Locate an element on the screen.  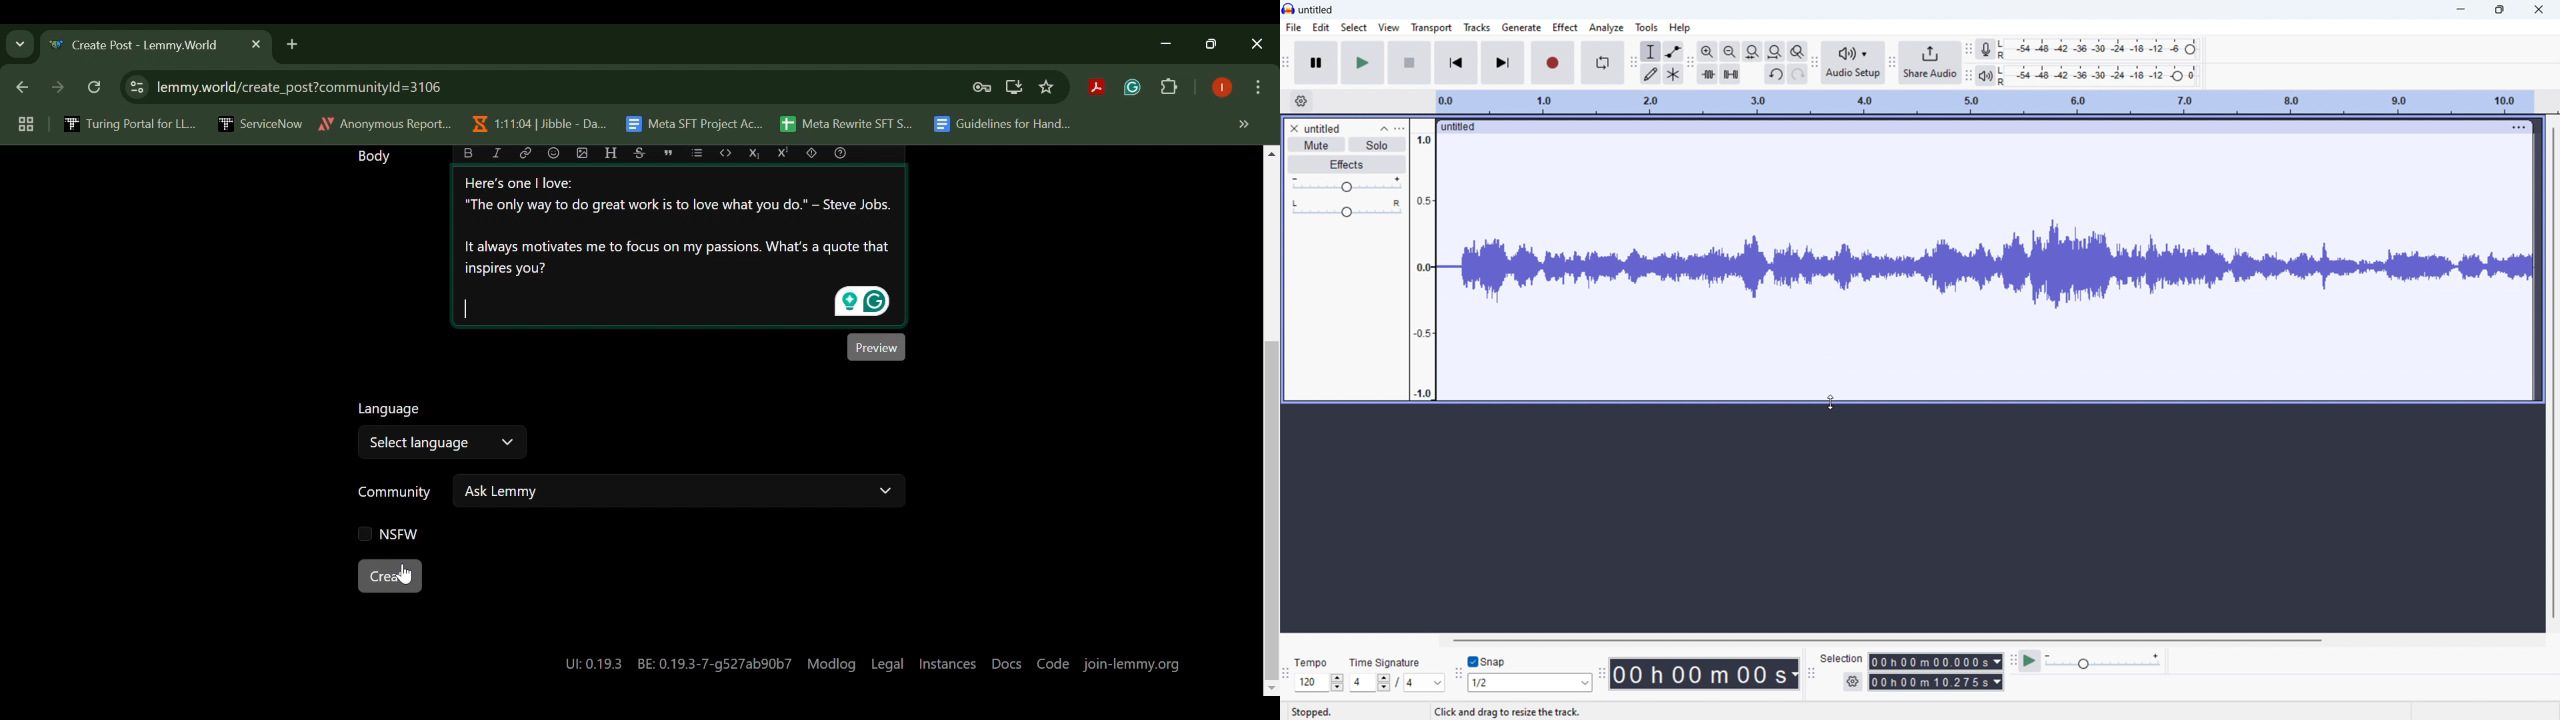
track options is located at coordinates (2517, 127).